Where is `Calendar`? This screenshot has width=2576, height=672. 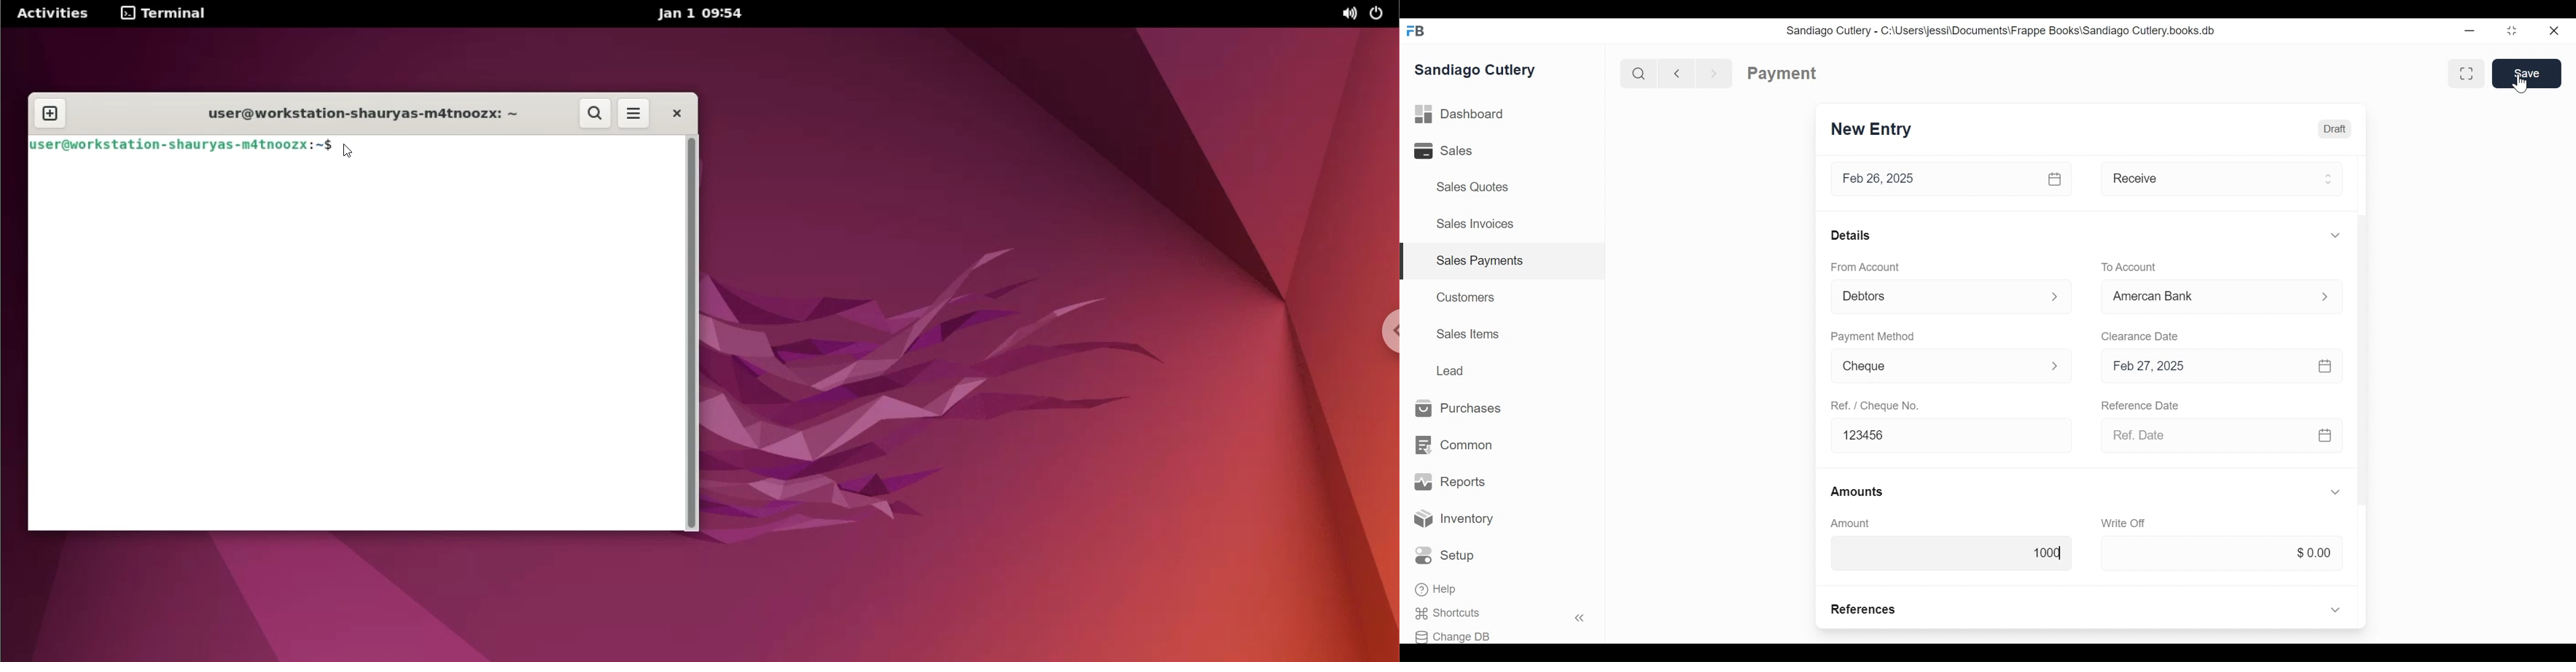
Calendar is located at coordinates (2325, 435).